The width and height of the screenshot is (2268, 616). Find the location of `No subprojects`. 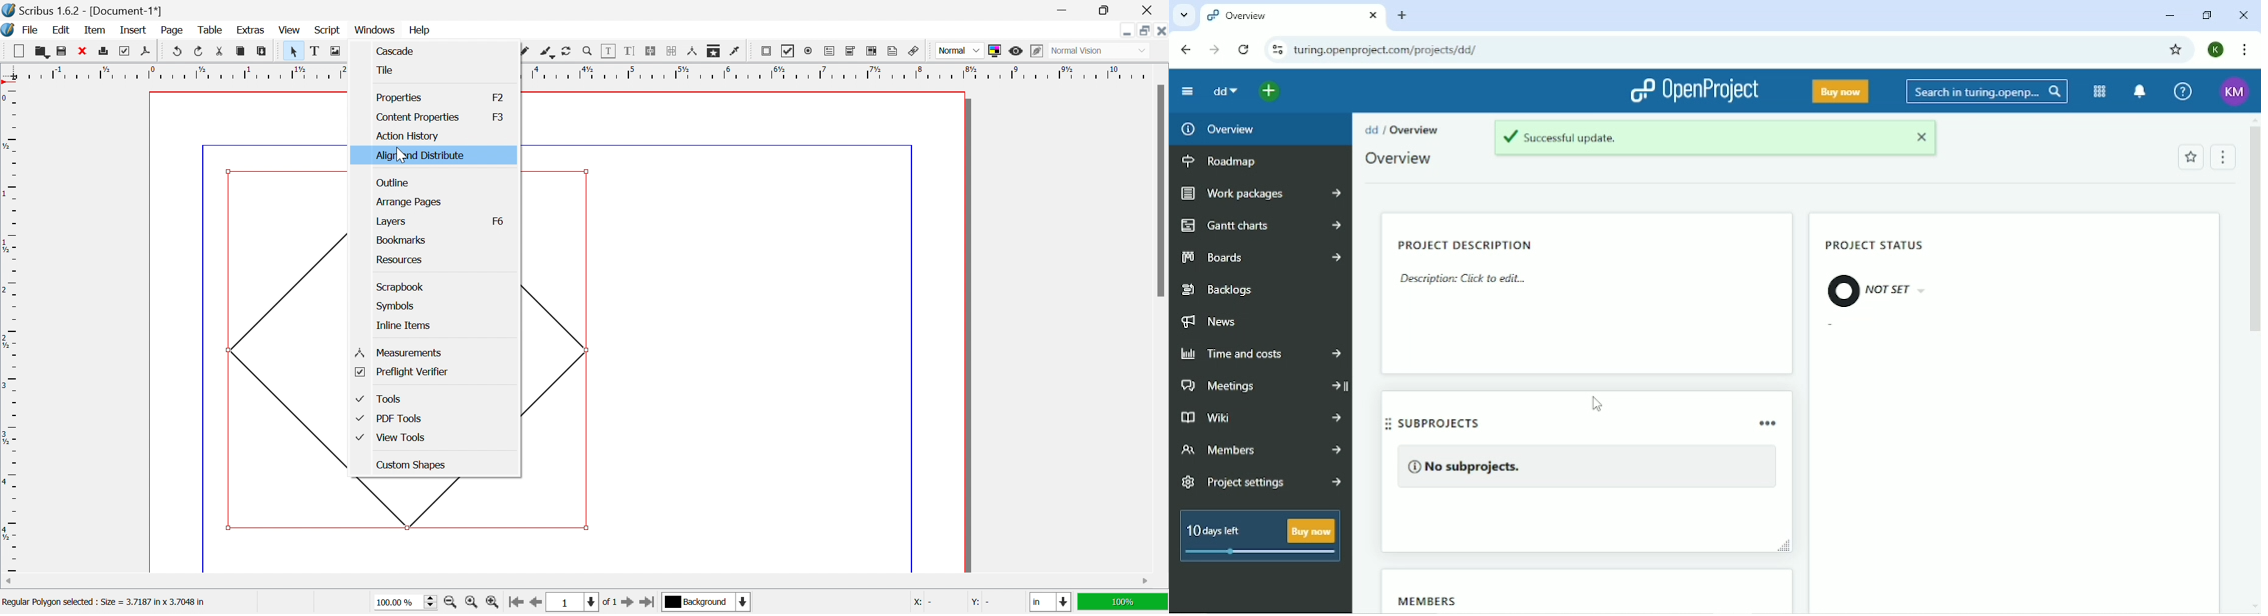

No subprojects is located at coordinates (1589, 466).